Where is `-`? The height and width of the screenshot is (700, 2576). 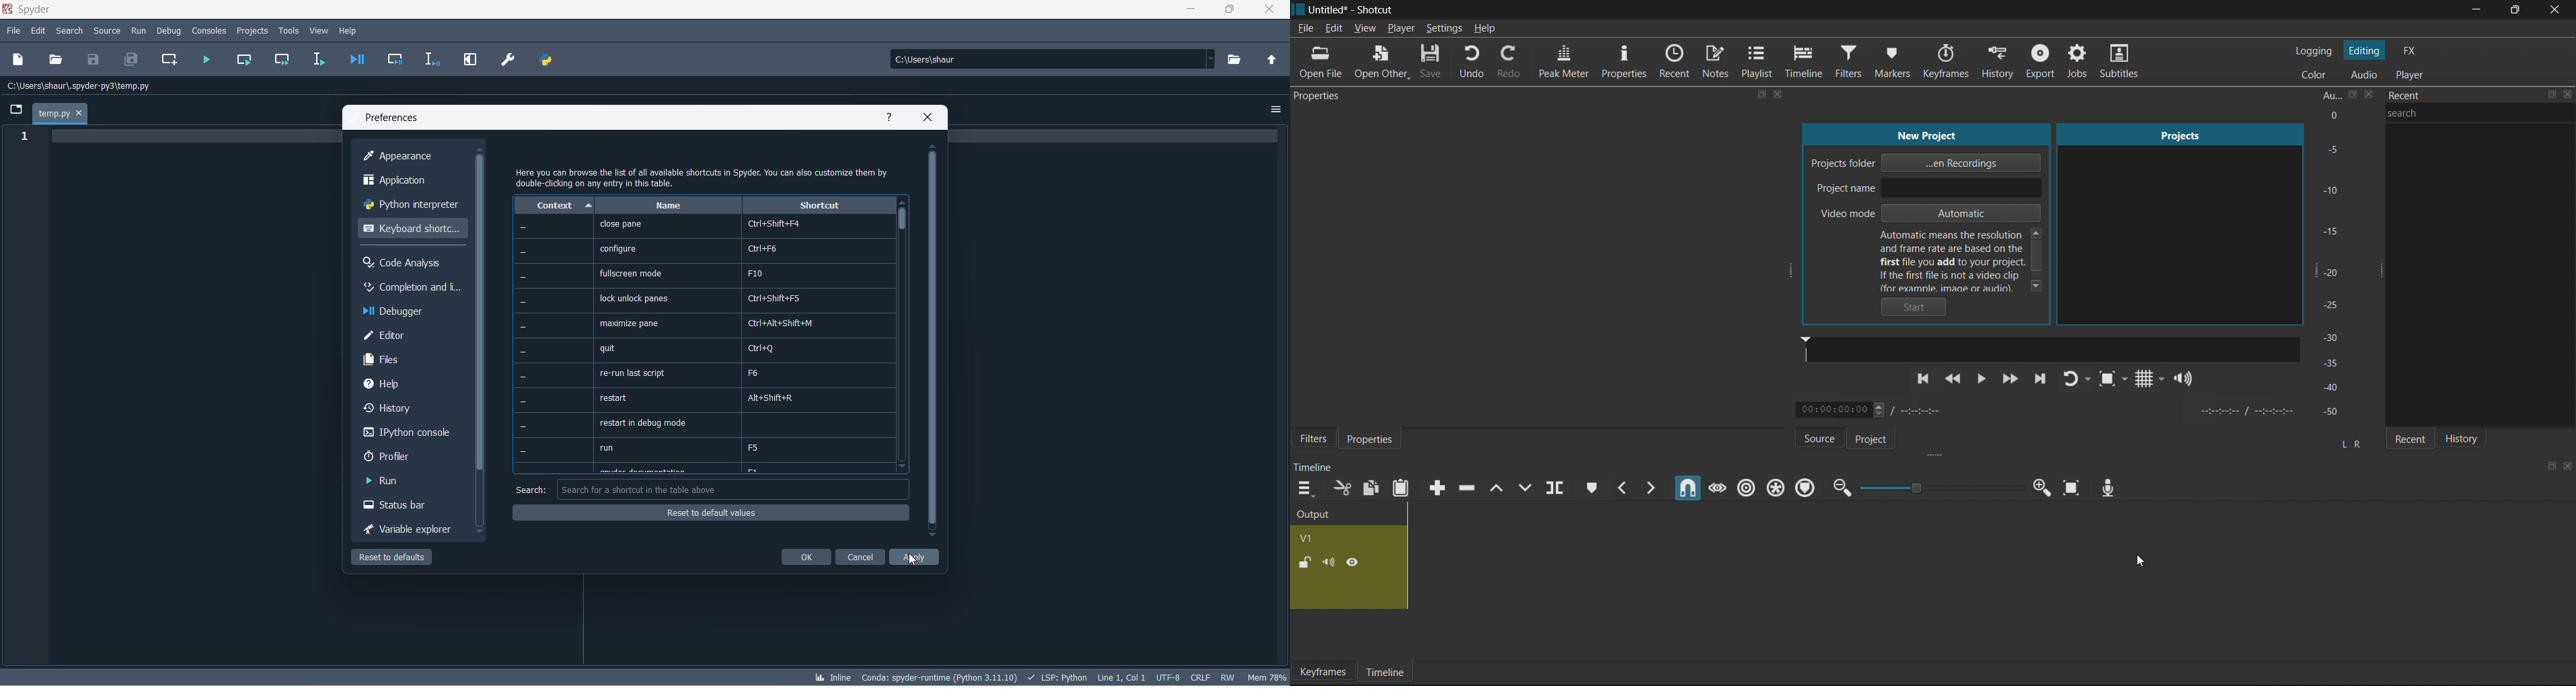 - is located at coordinates (523, 227).